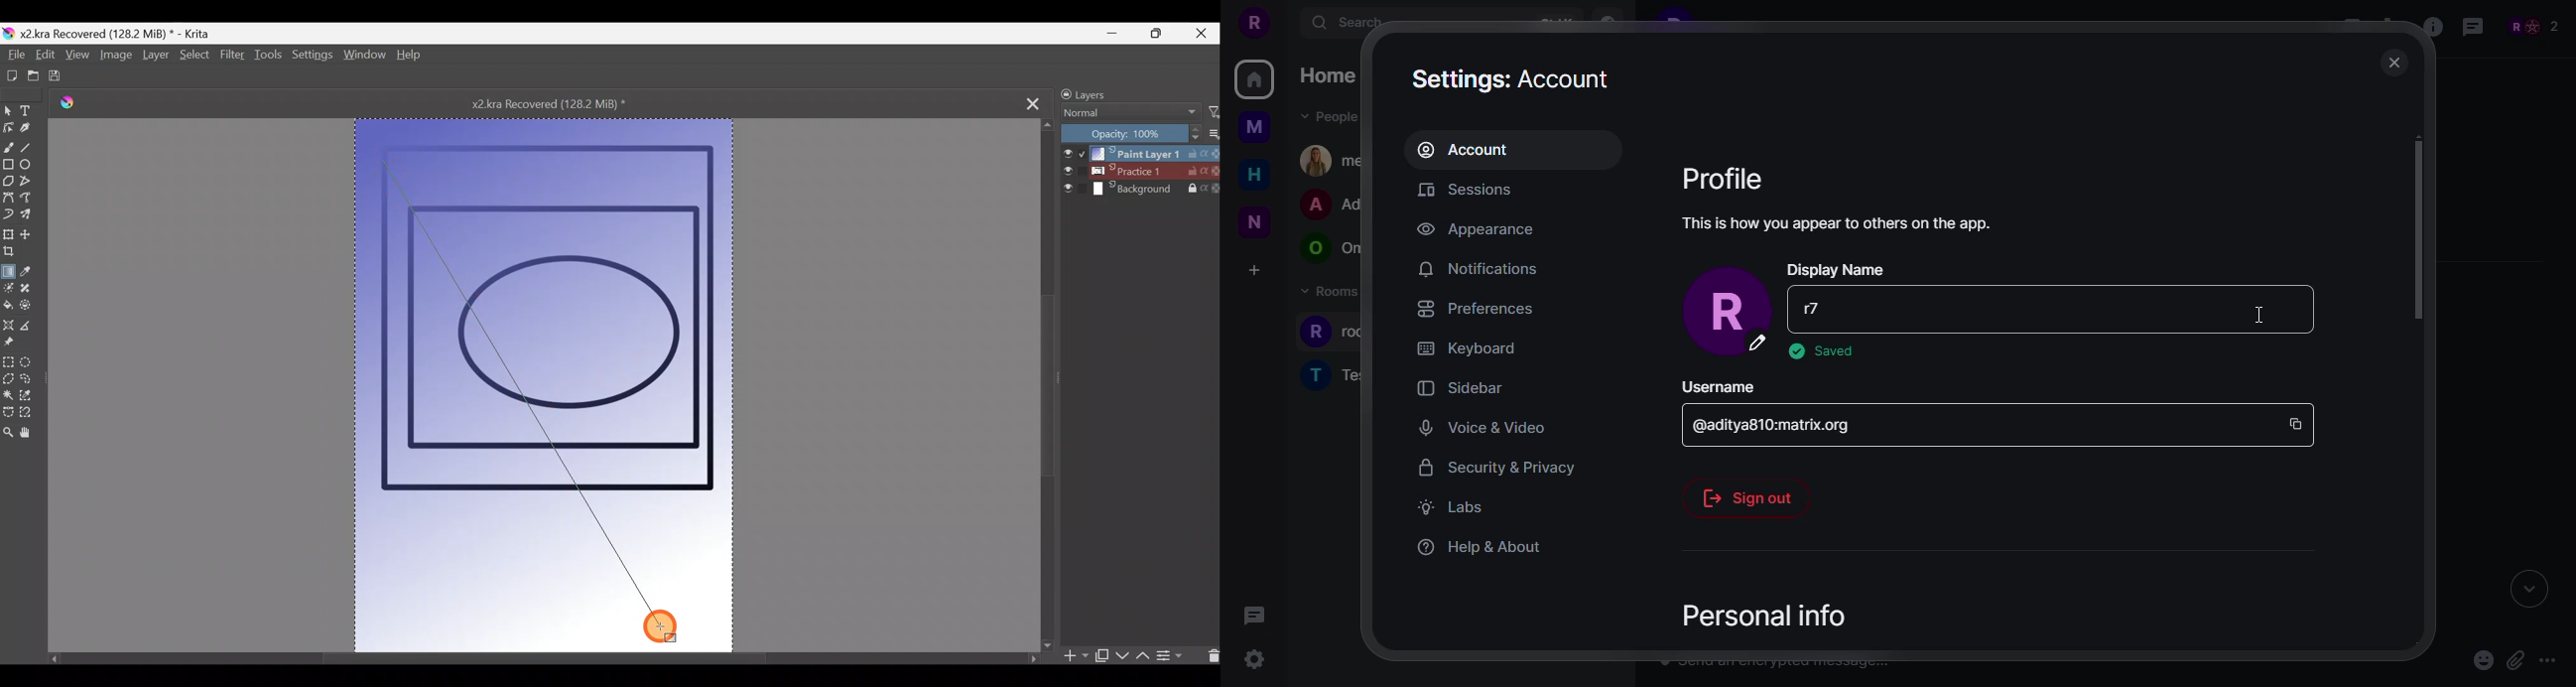 The width and height of the screenshot is (2576, 700). What do you see at coordinates (562, 103) in the screenshot?
I see `Document name` at bounding box center [562, 103].